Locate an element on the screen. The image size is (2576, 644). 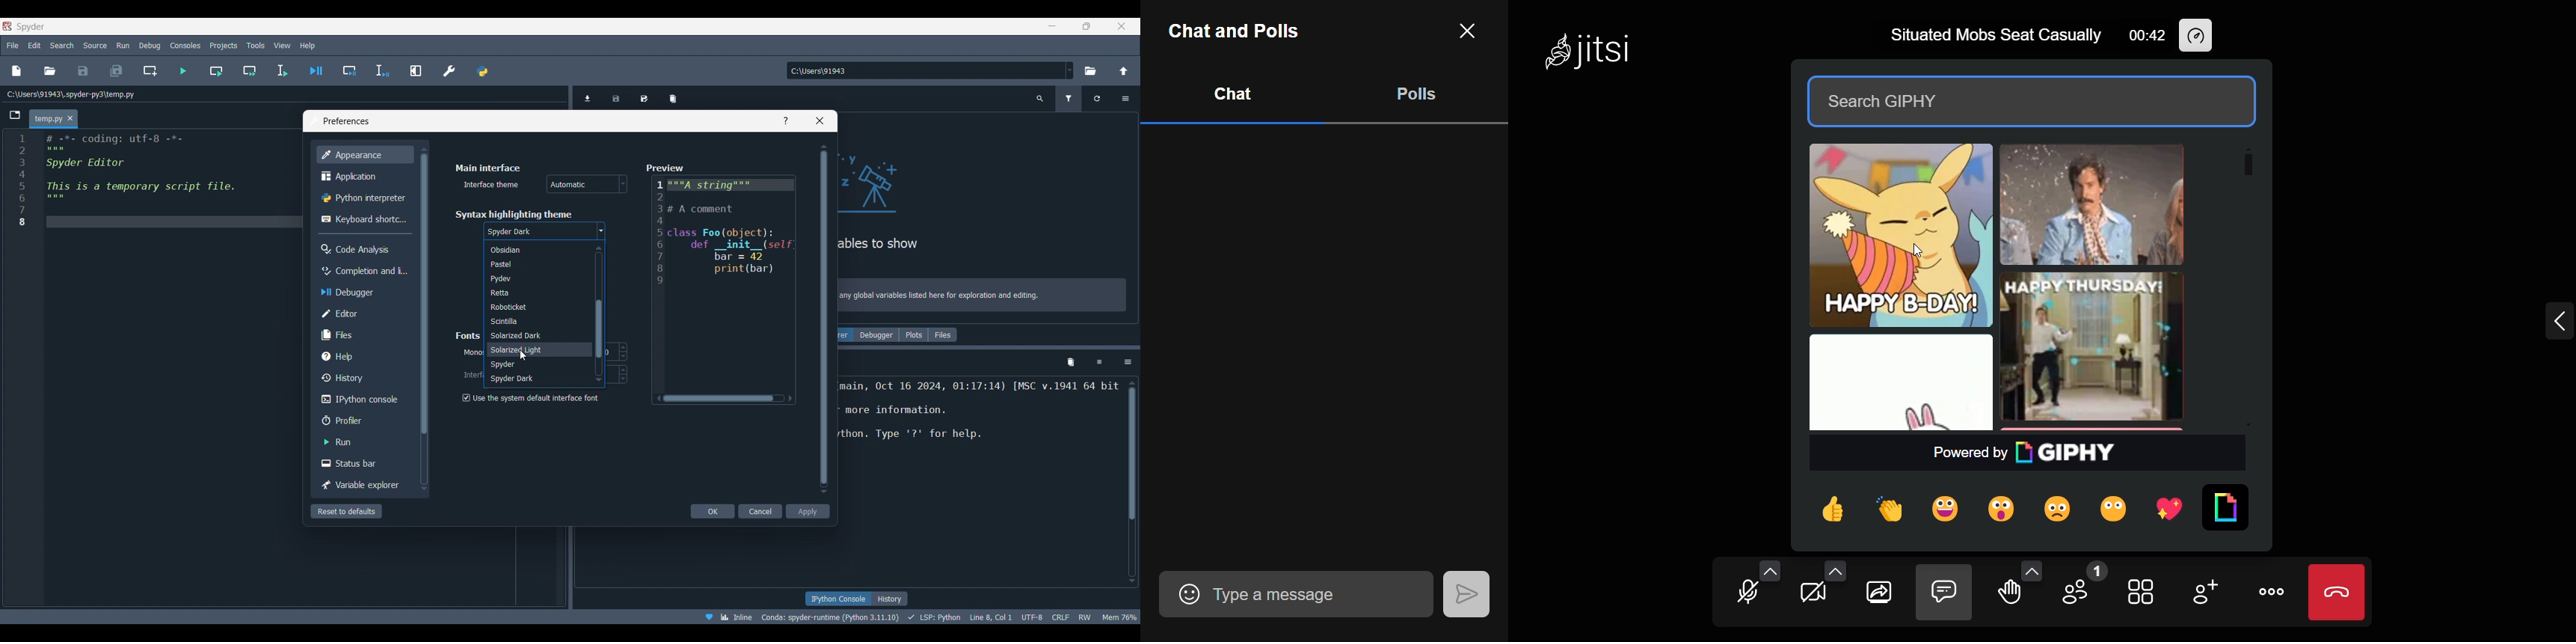
1
2
3
4
5
6
7
8 is located at coordinates (20, 181).